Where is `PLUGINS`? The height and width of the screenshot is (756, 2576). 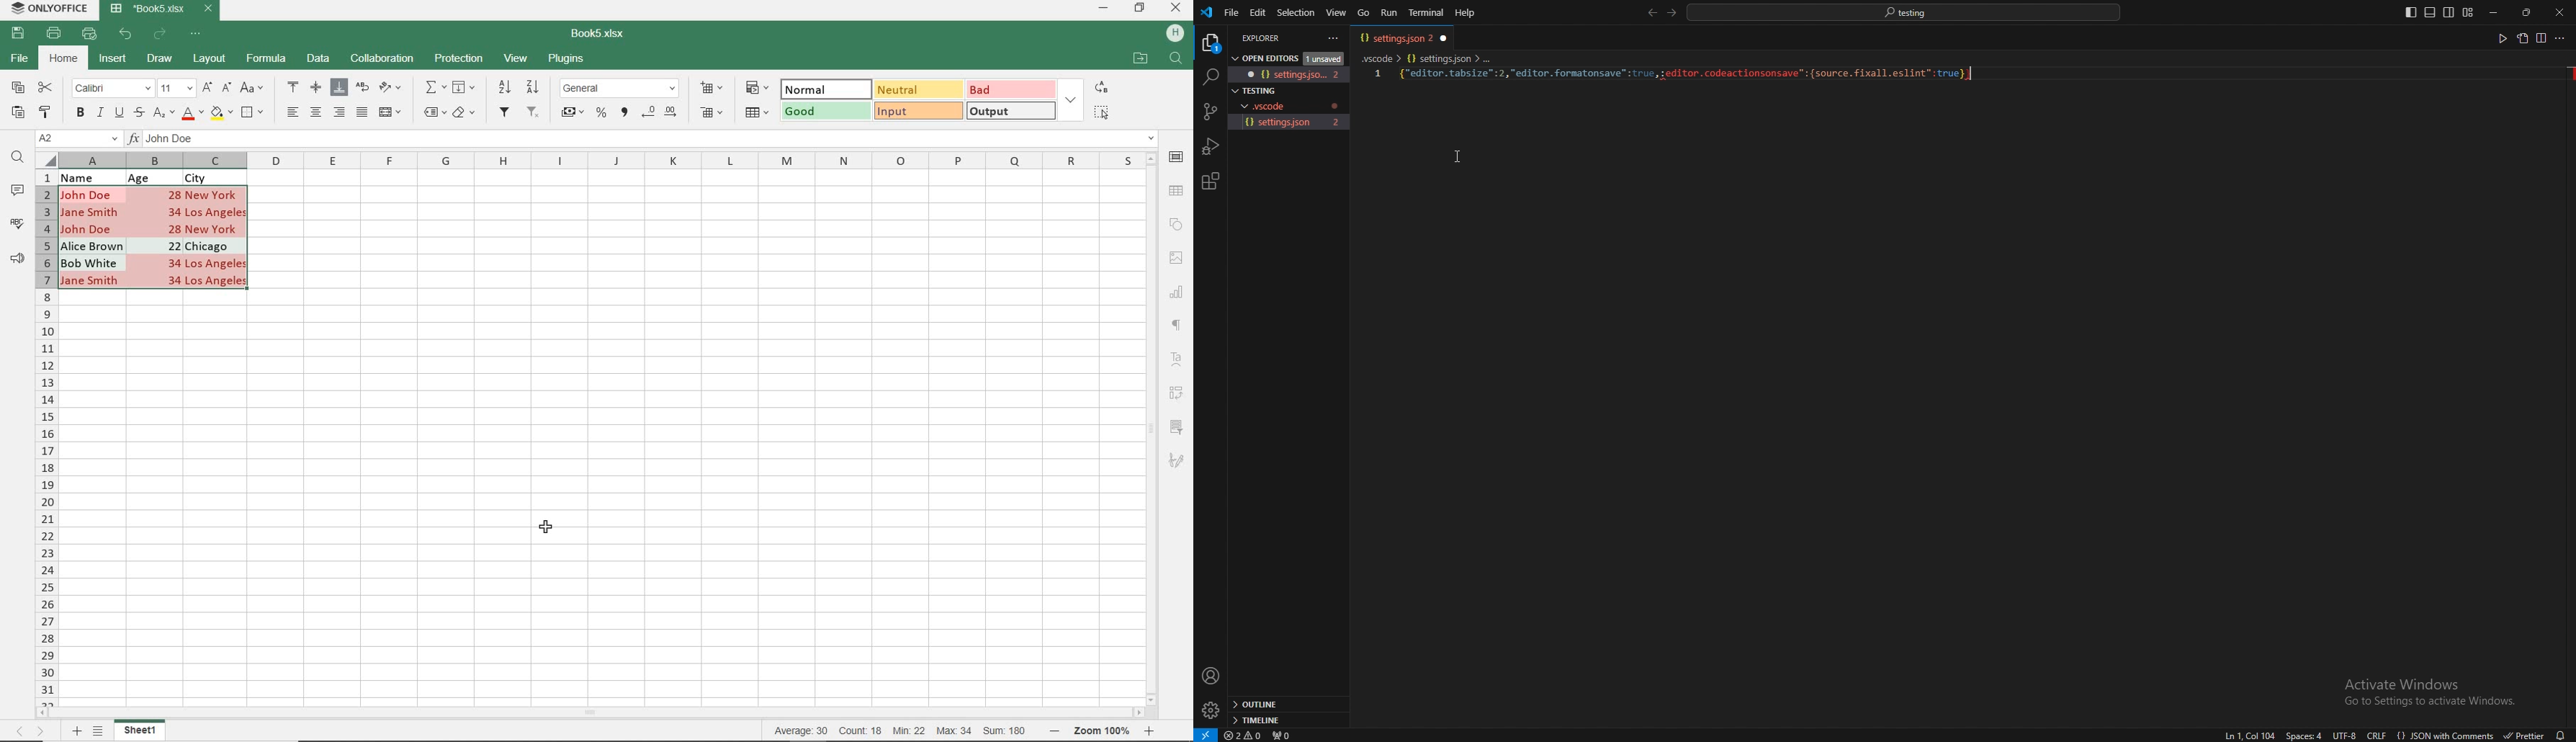 PLUGINS is located at coordinates (567, 60).